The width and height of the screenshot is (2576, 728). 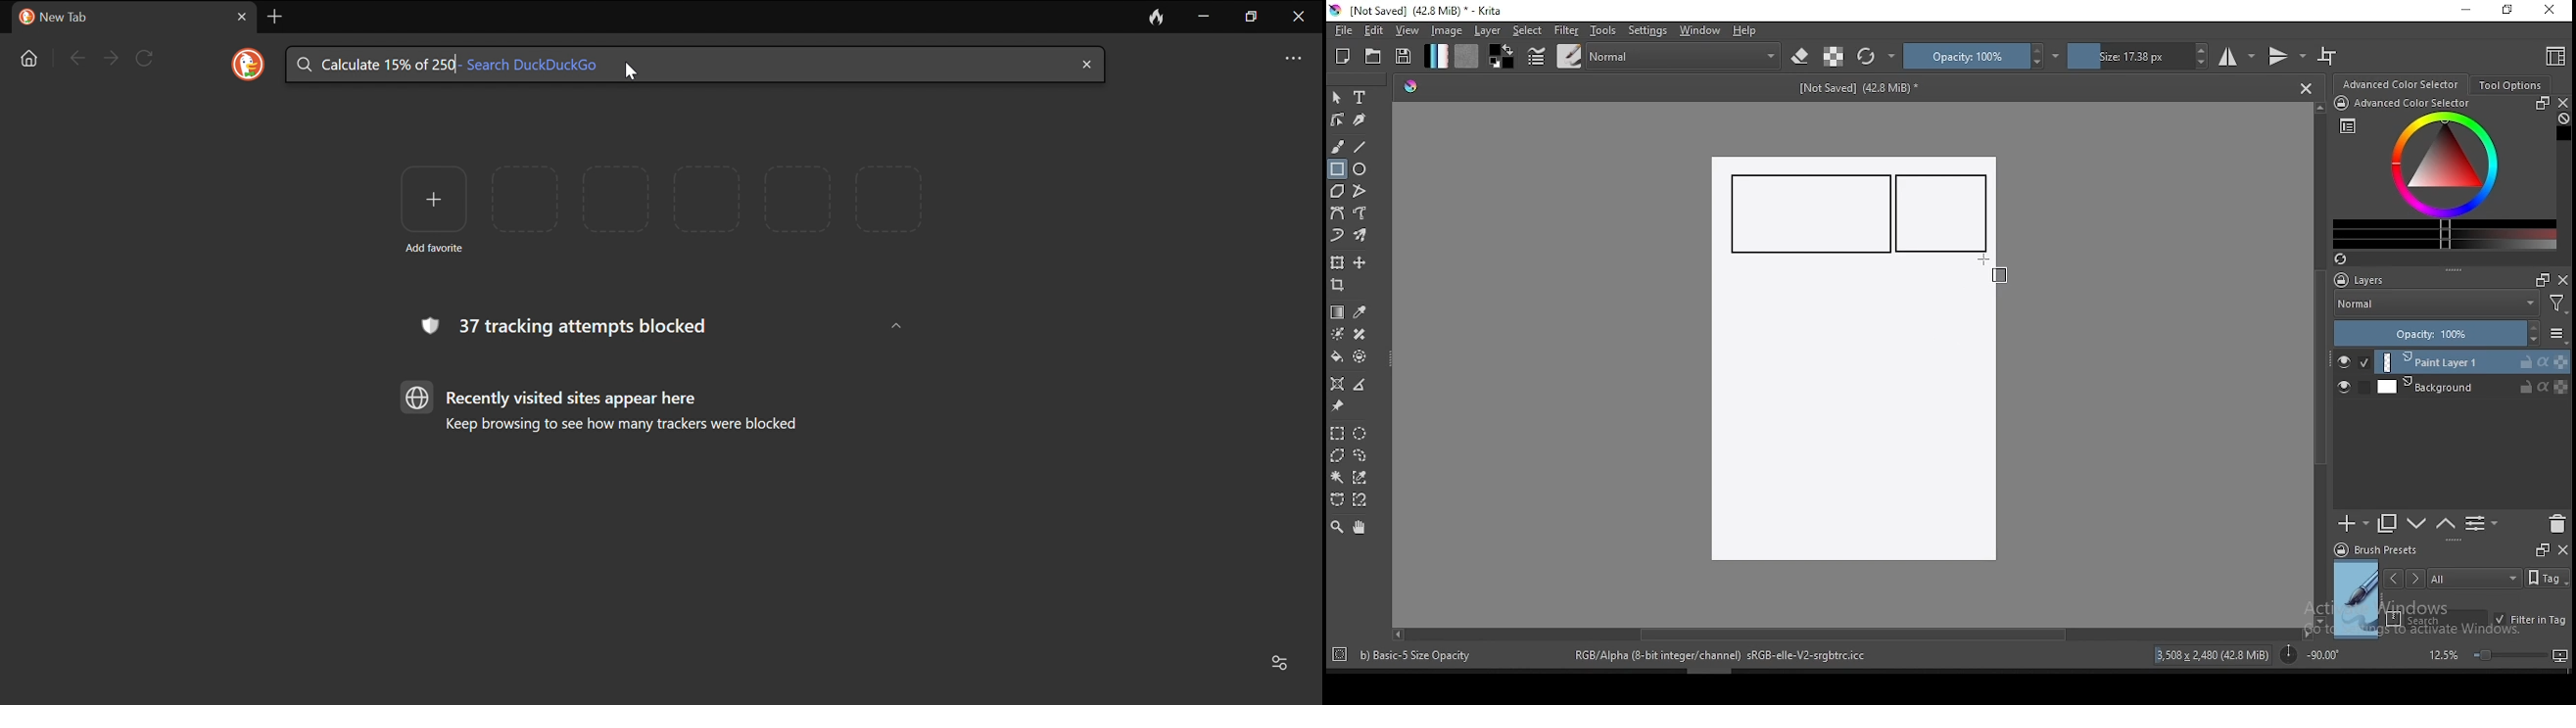 I want to click on Frames, so click(x=2542, y=549).